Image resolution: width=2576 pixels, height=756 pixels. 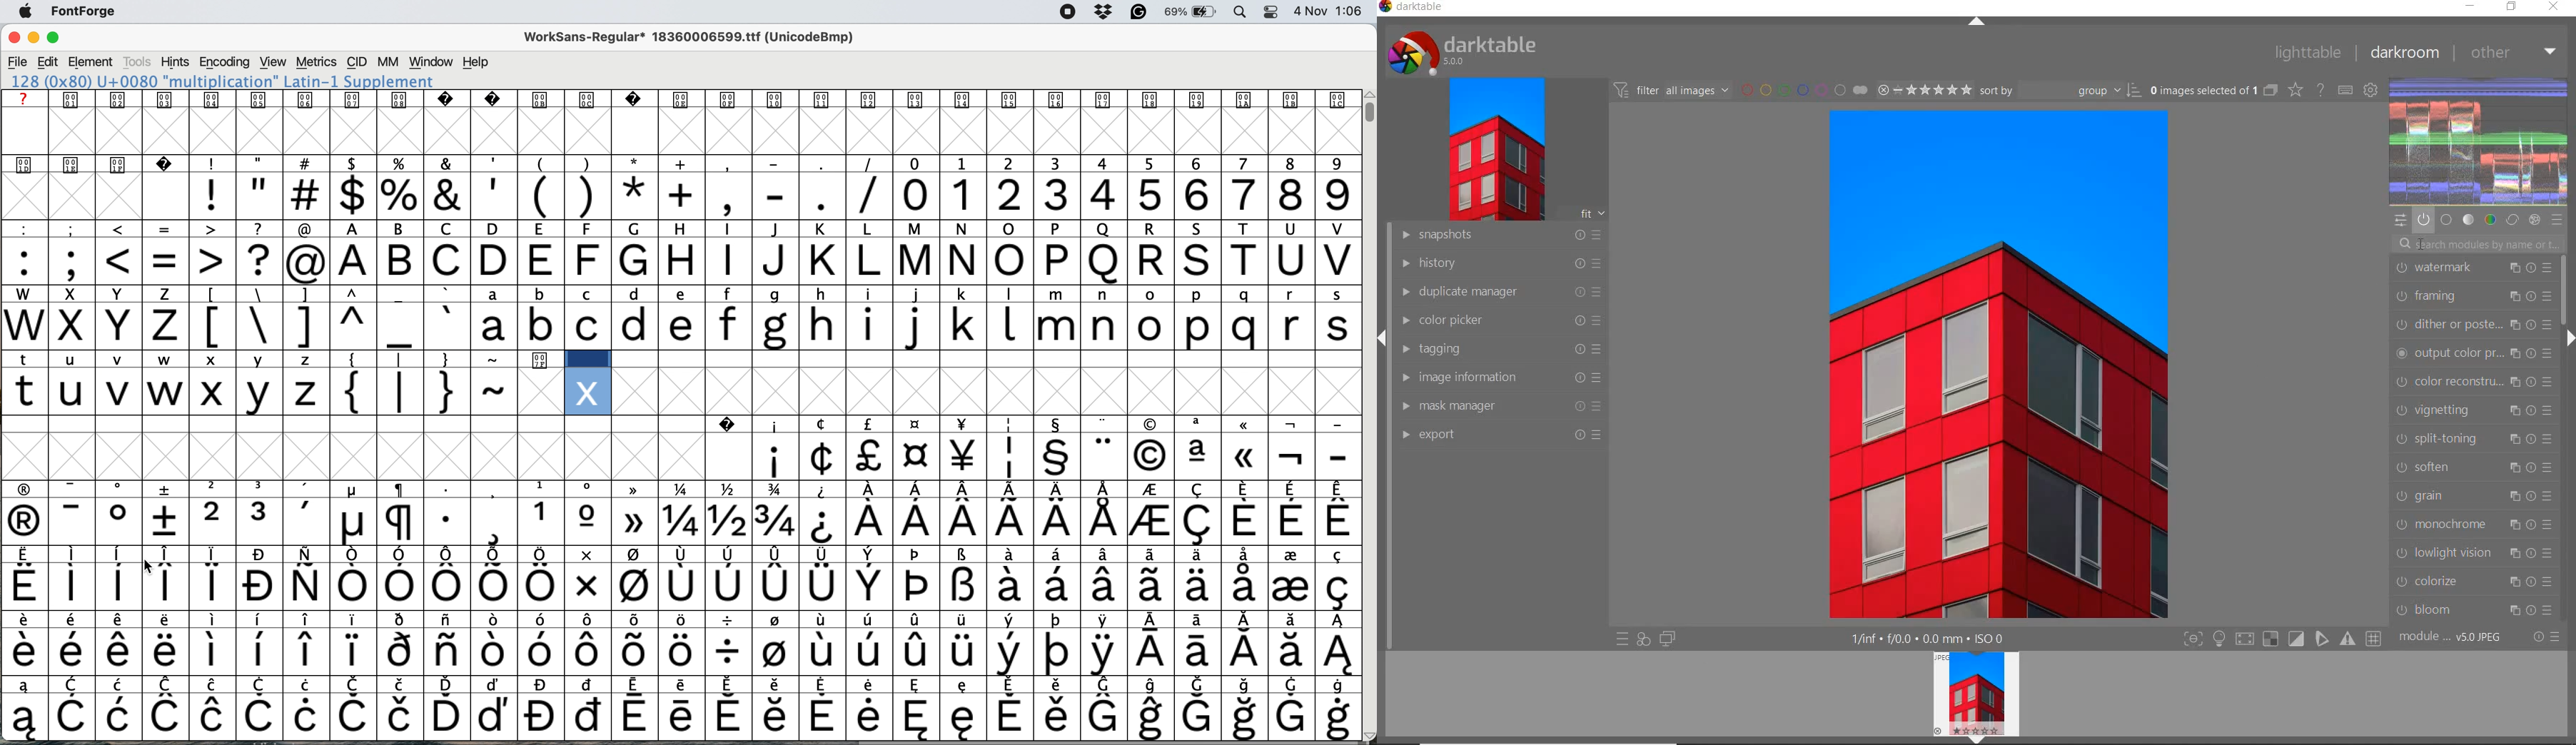 What do you see at coordinates (2562, 288) in the screenshot?
I see `scrollbar` at bounding box center [2562, 288].